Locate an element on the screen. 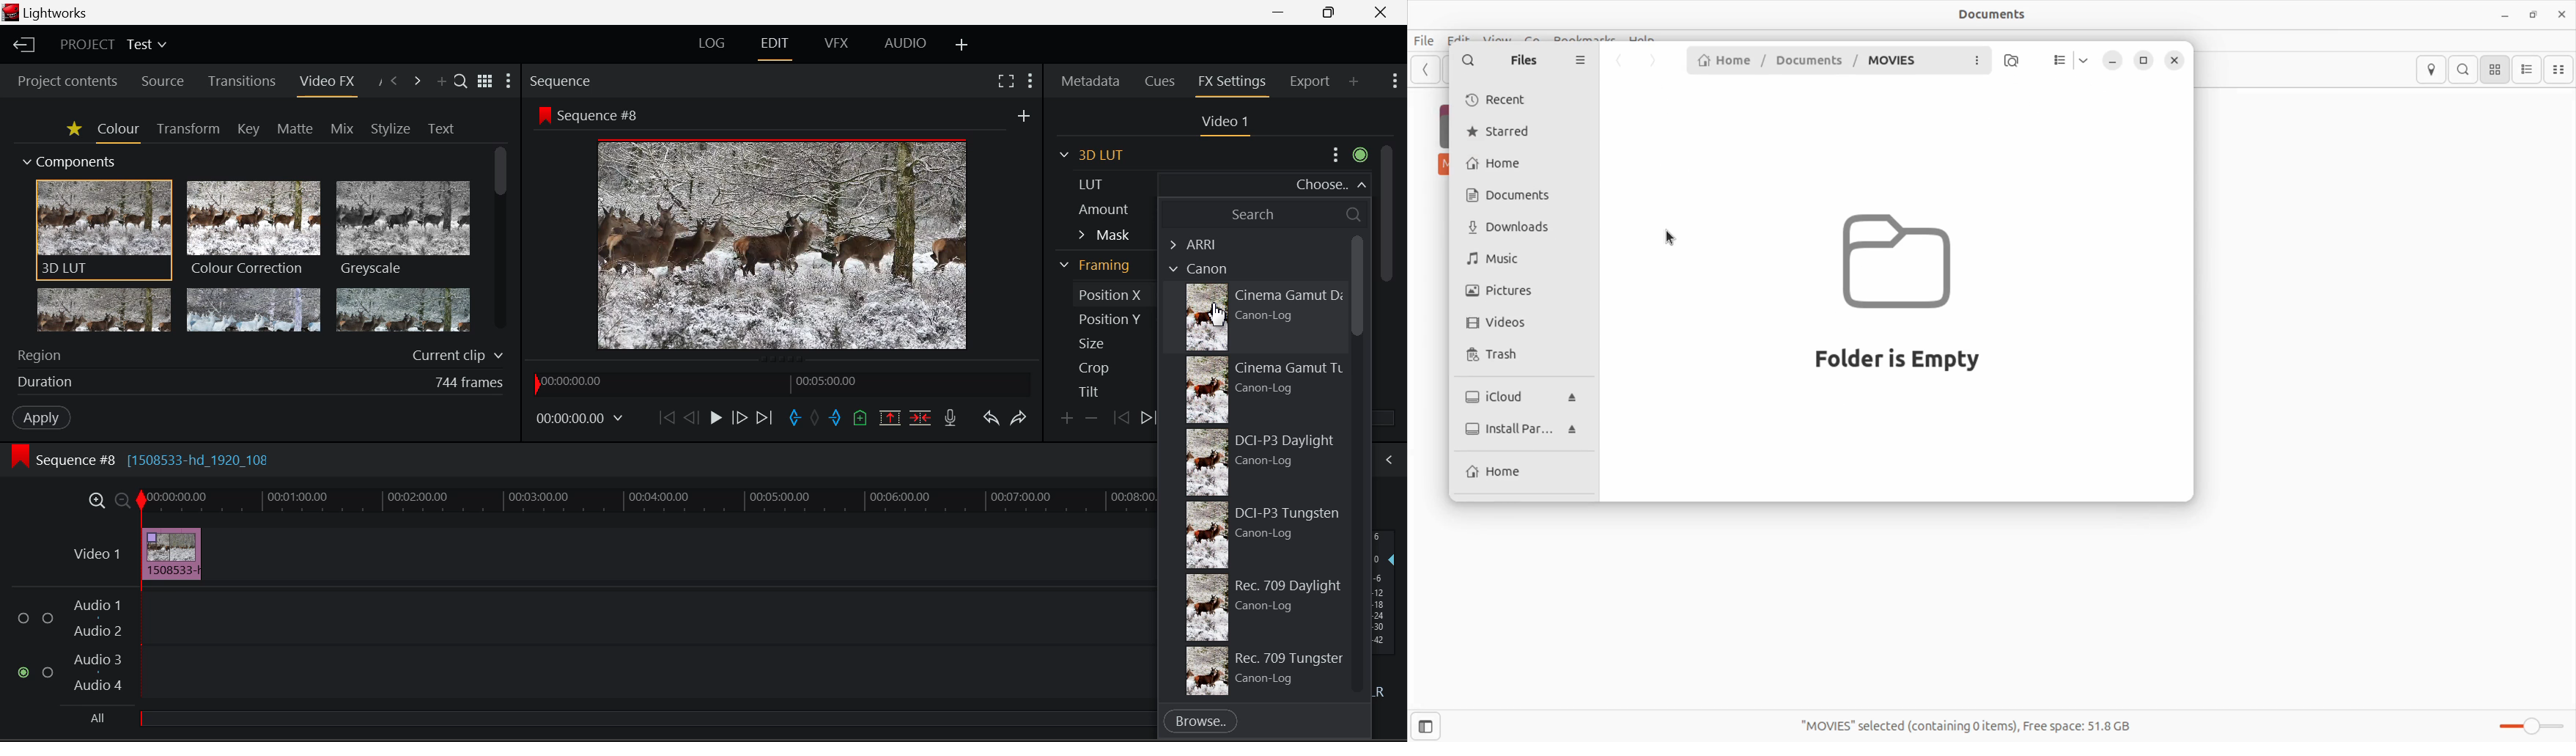  Crop is located at coordinates (1094, 368).